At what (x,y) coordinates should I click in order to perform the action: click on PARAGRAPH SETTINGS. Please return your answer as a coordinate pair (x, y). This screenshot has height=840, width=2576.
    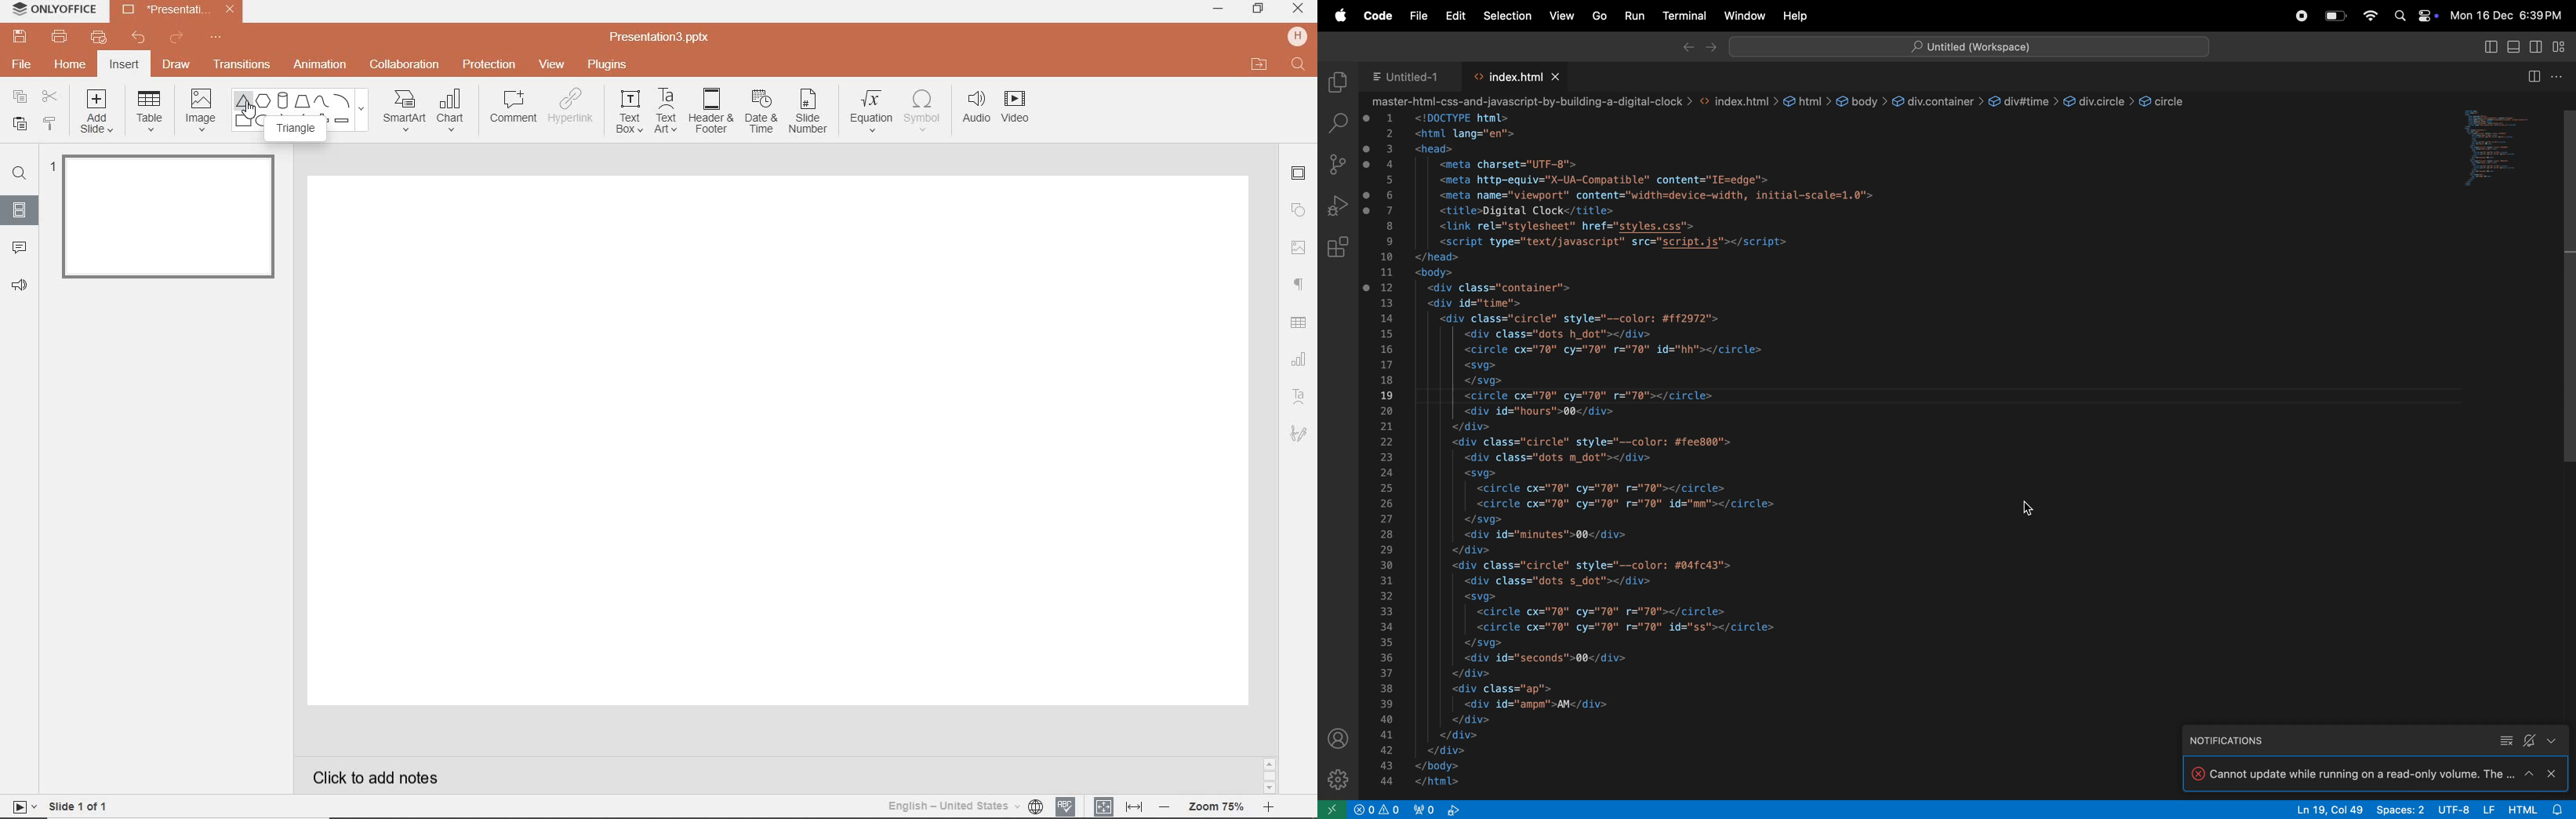
    Looking at the image, I should click on (1299, 285).